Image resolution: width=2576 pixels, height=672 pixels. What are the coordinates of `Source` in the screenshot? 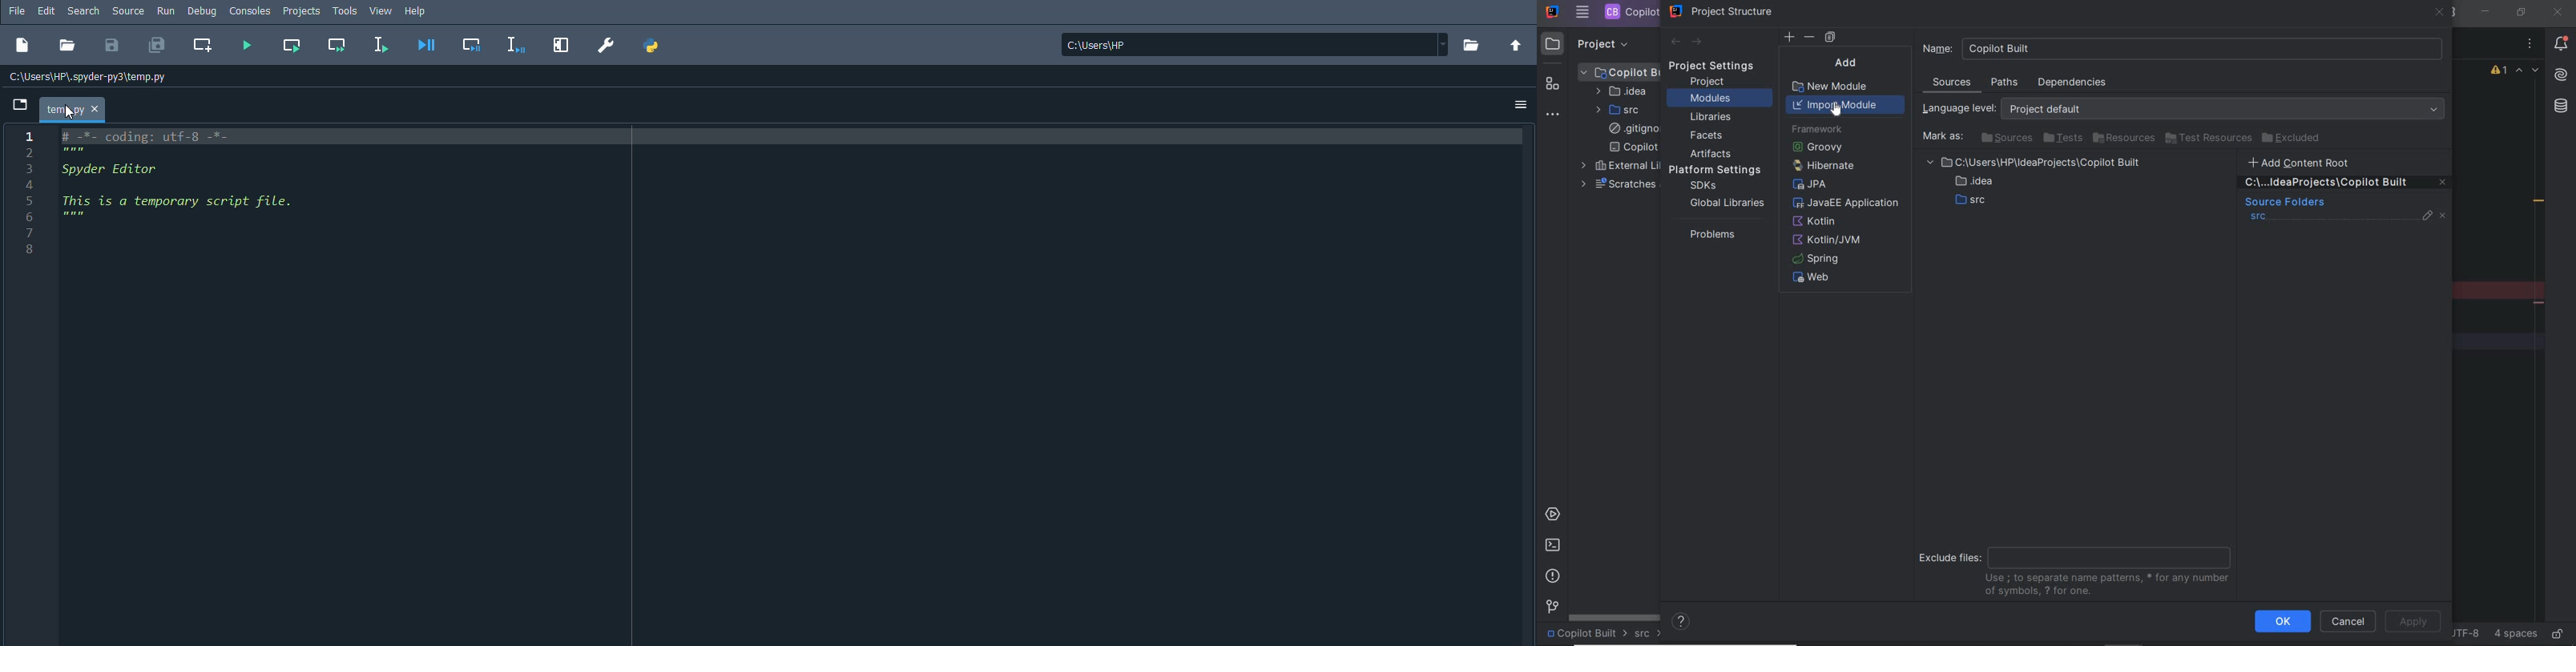 It's located at (128, 11).